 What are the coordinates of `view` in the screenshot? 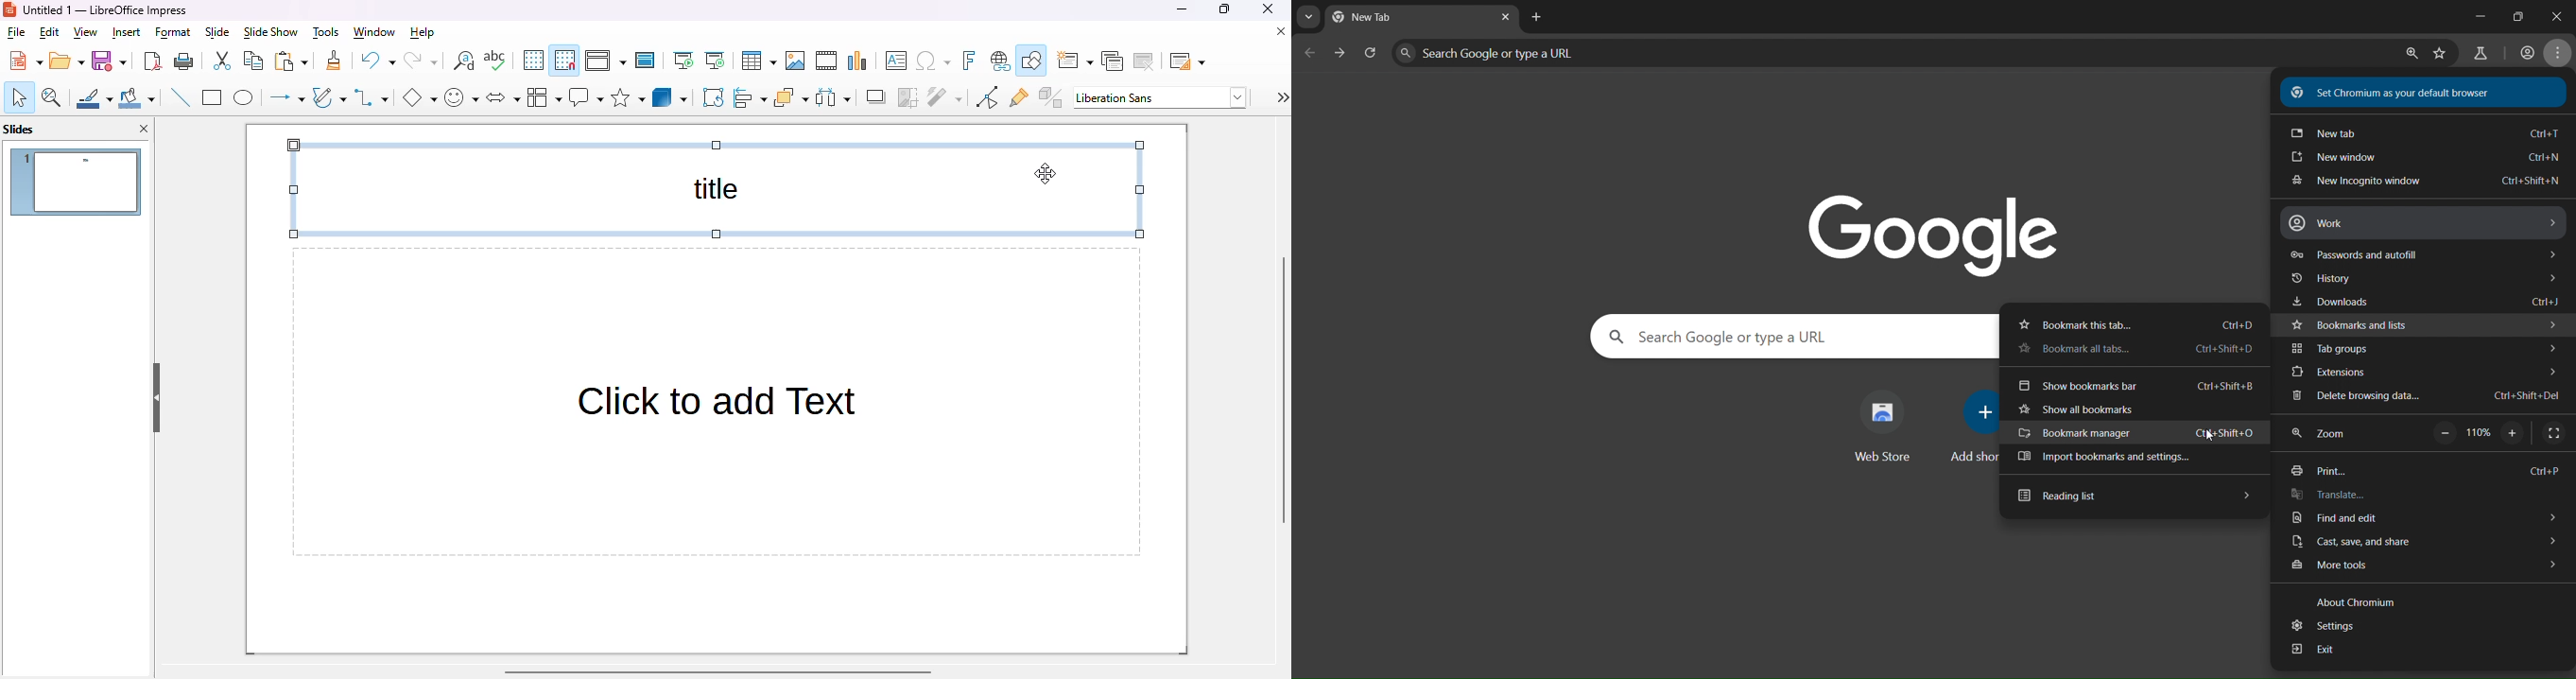 It's located at (85, 33).